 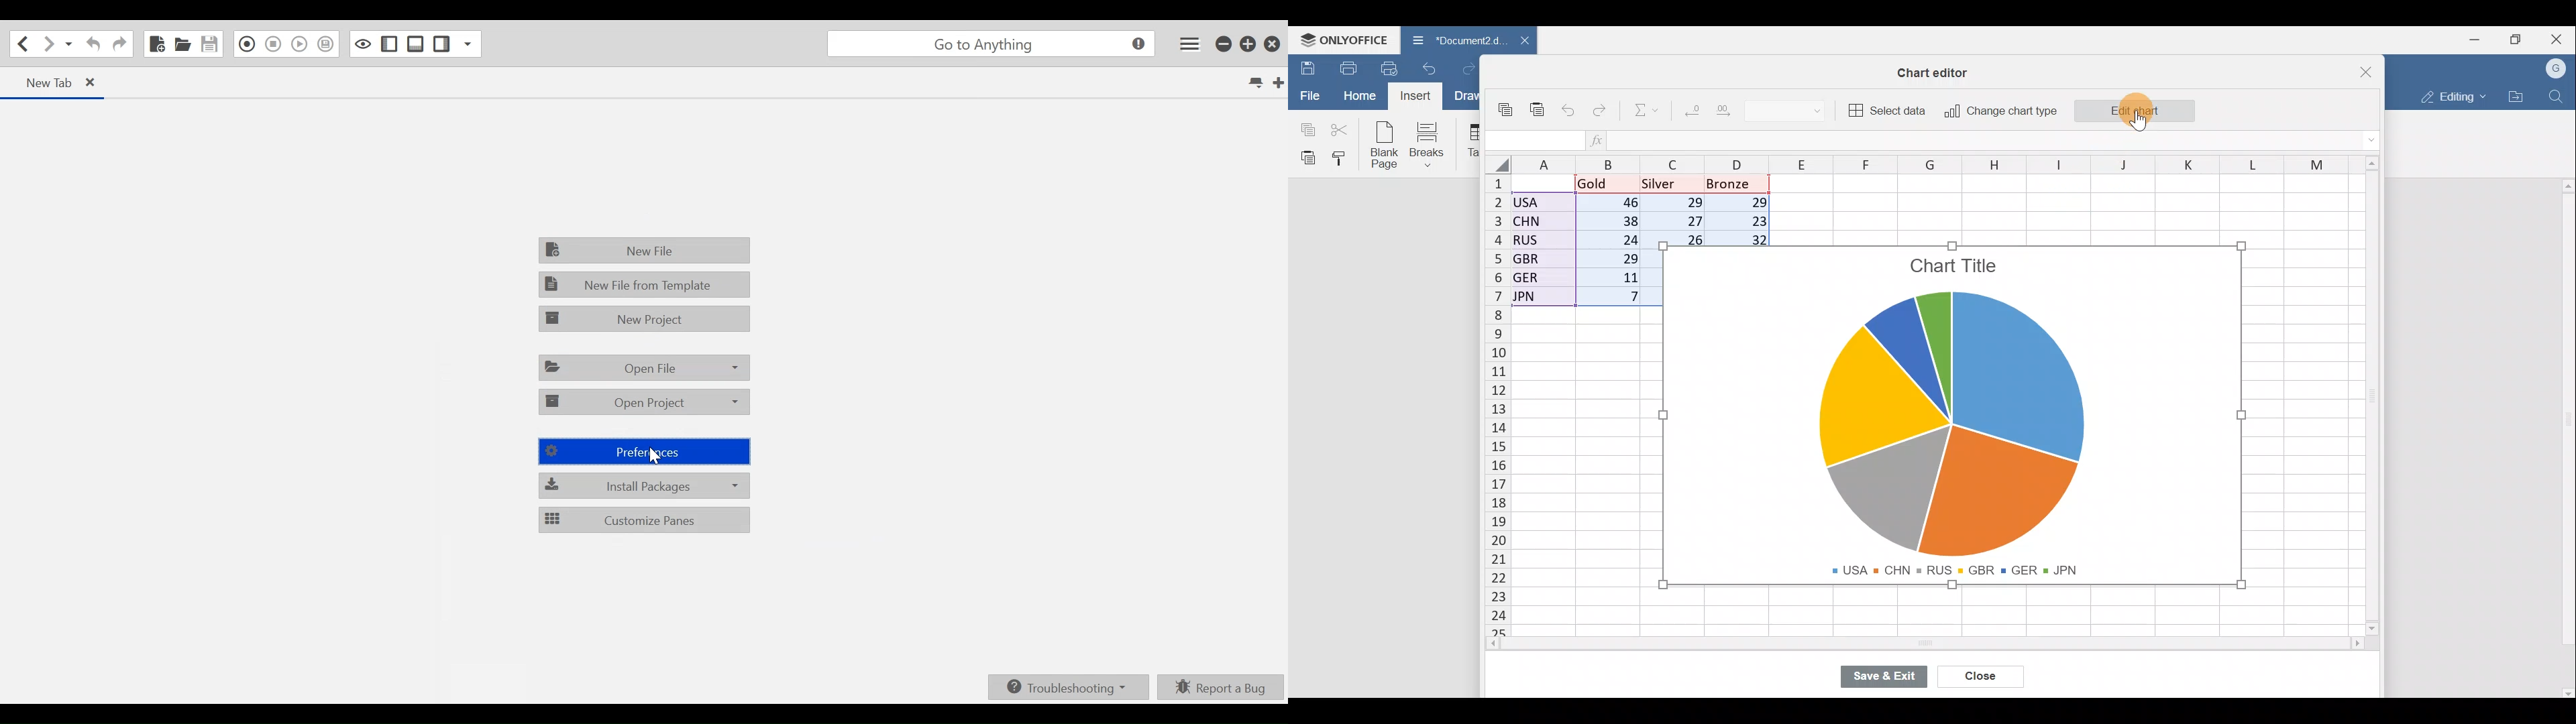 I want to click on Blank page, so click(x=1381, y=143).